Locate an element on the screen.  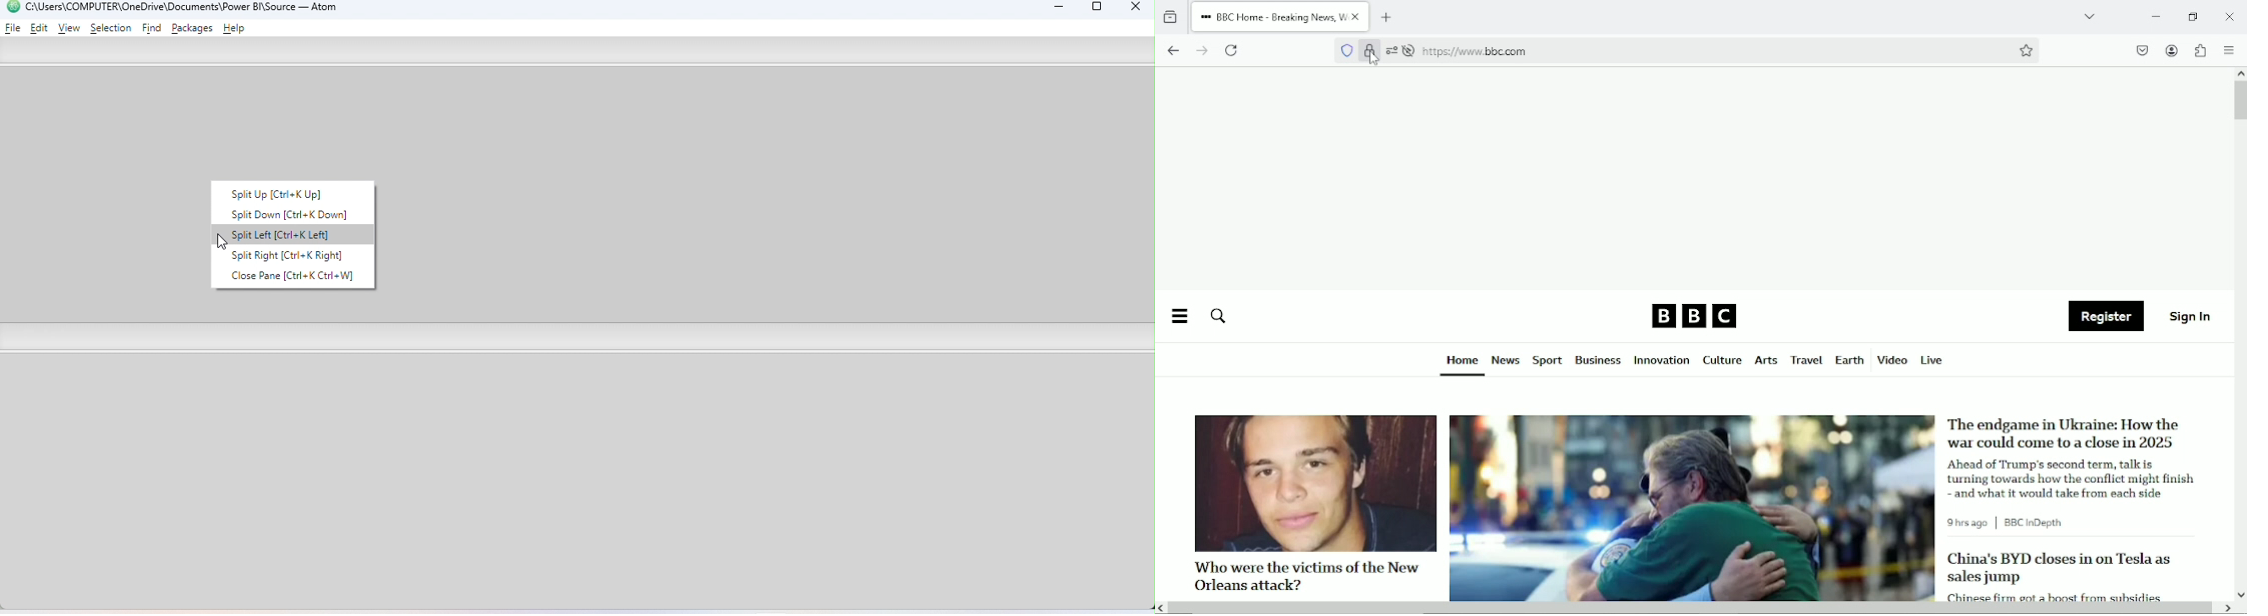
Search is located at coordinates (1217, 316).